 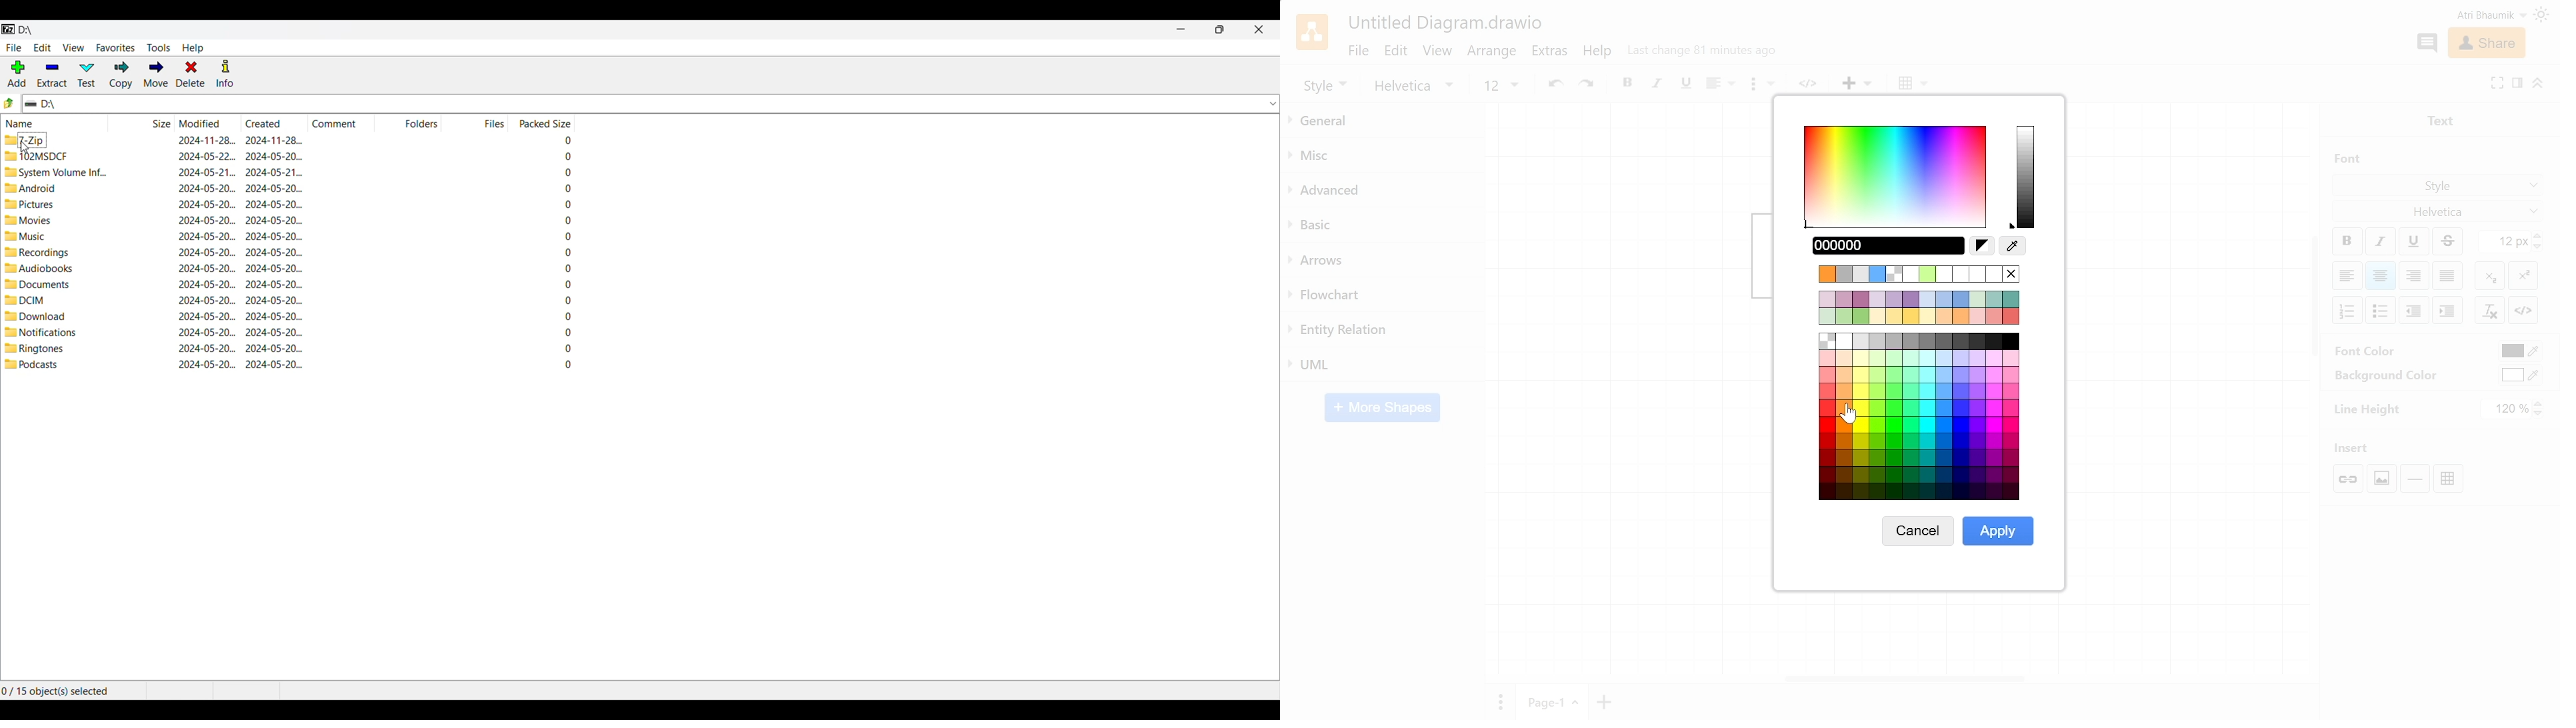 What do you see at coordinates (2489, 311) in the screenshot?
I see `CLear formatting` at bounding box center [2489, 311].